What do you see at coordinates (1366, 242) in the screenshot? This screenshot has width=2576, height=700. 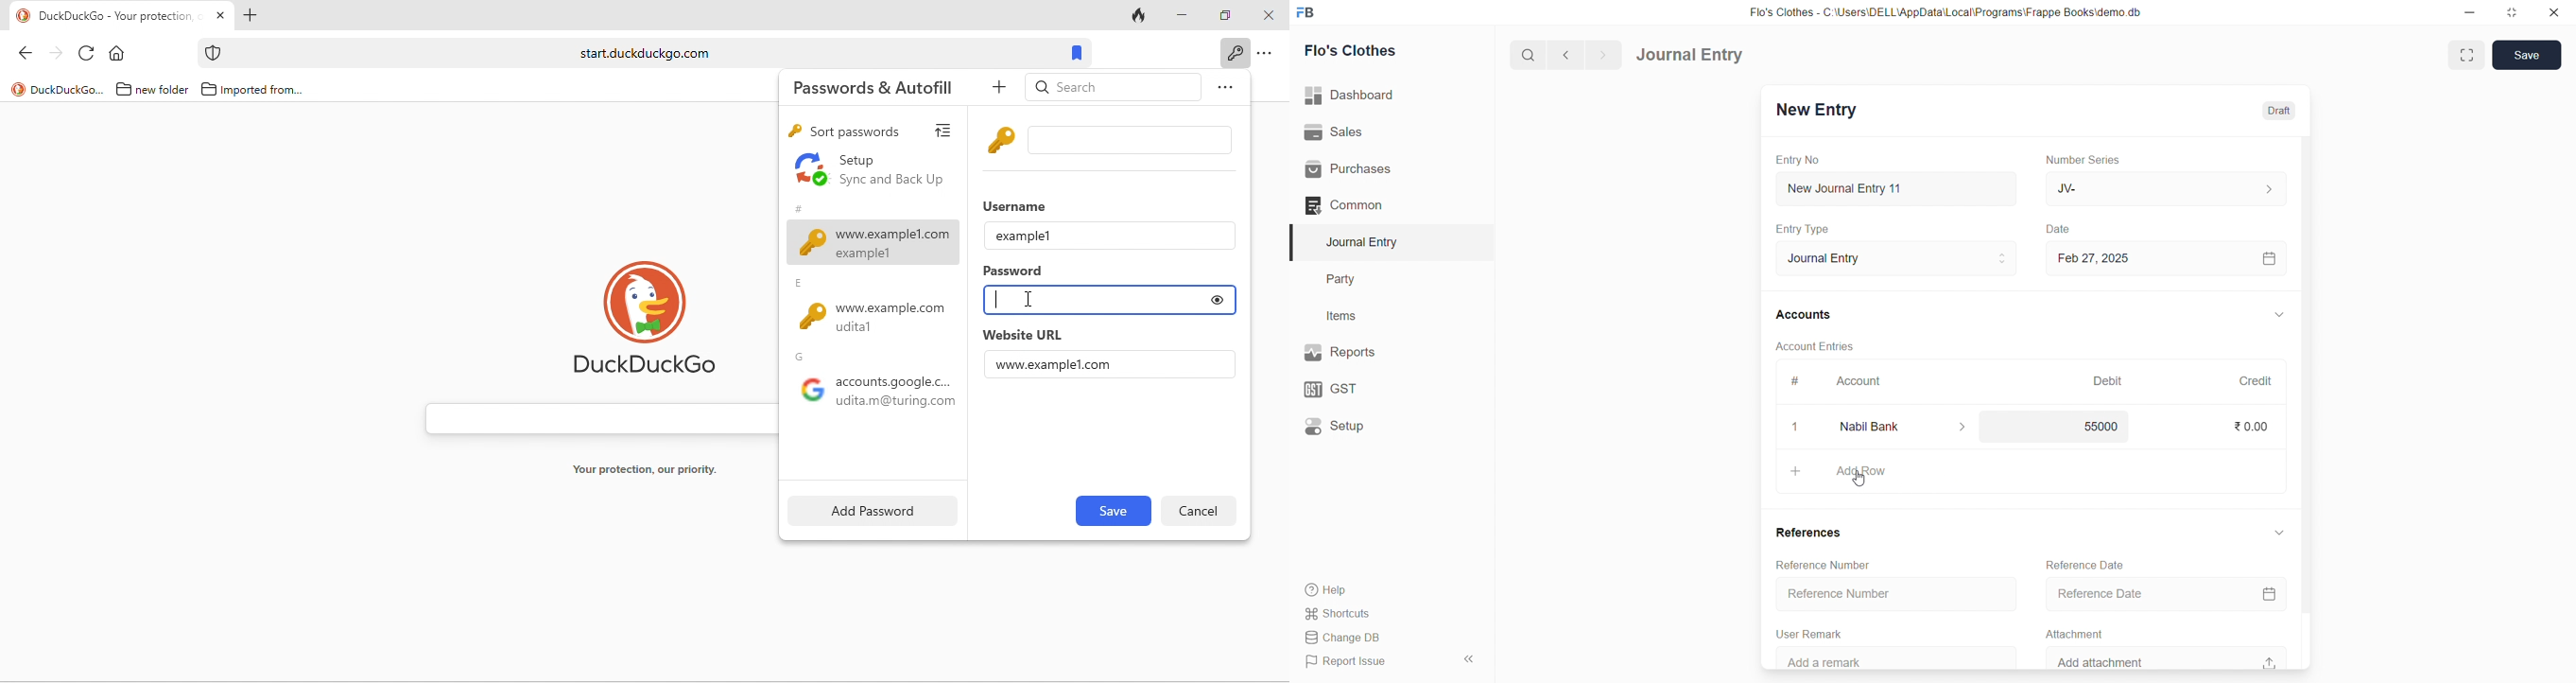 I see `Journal Entry` at bounding box center [1366, 242].